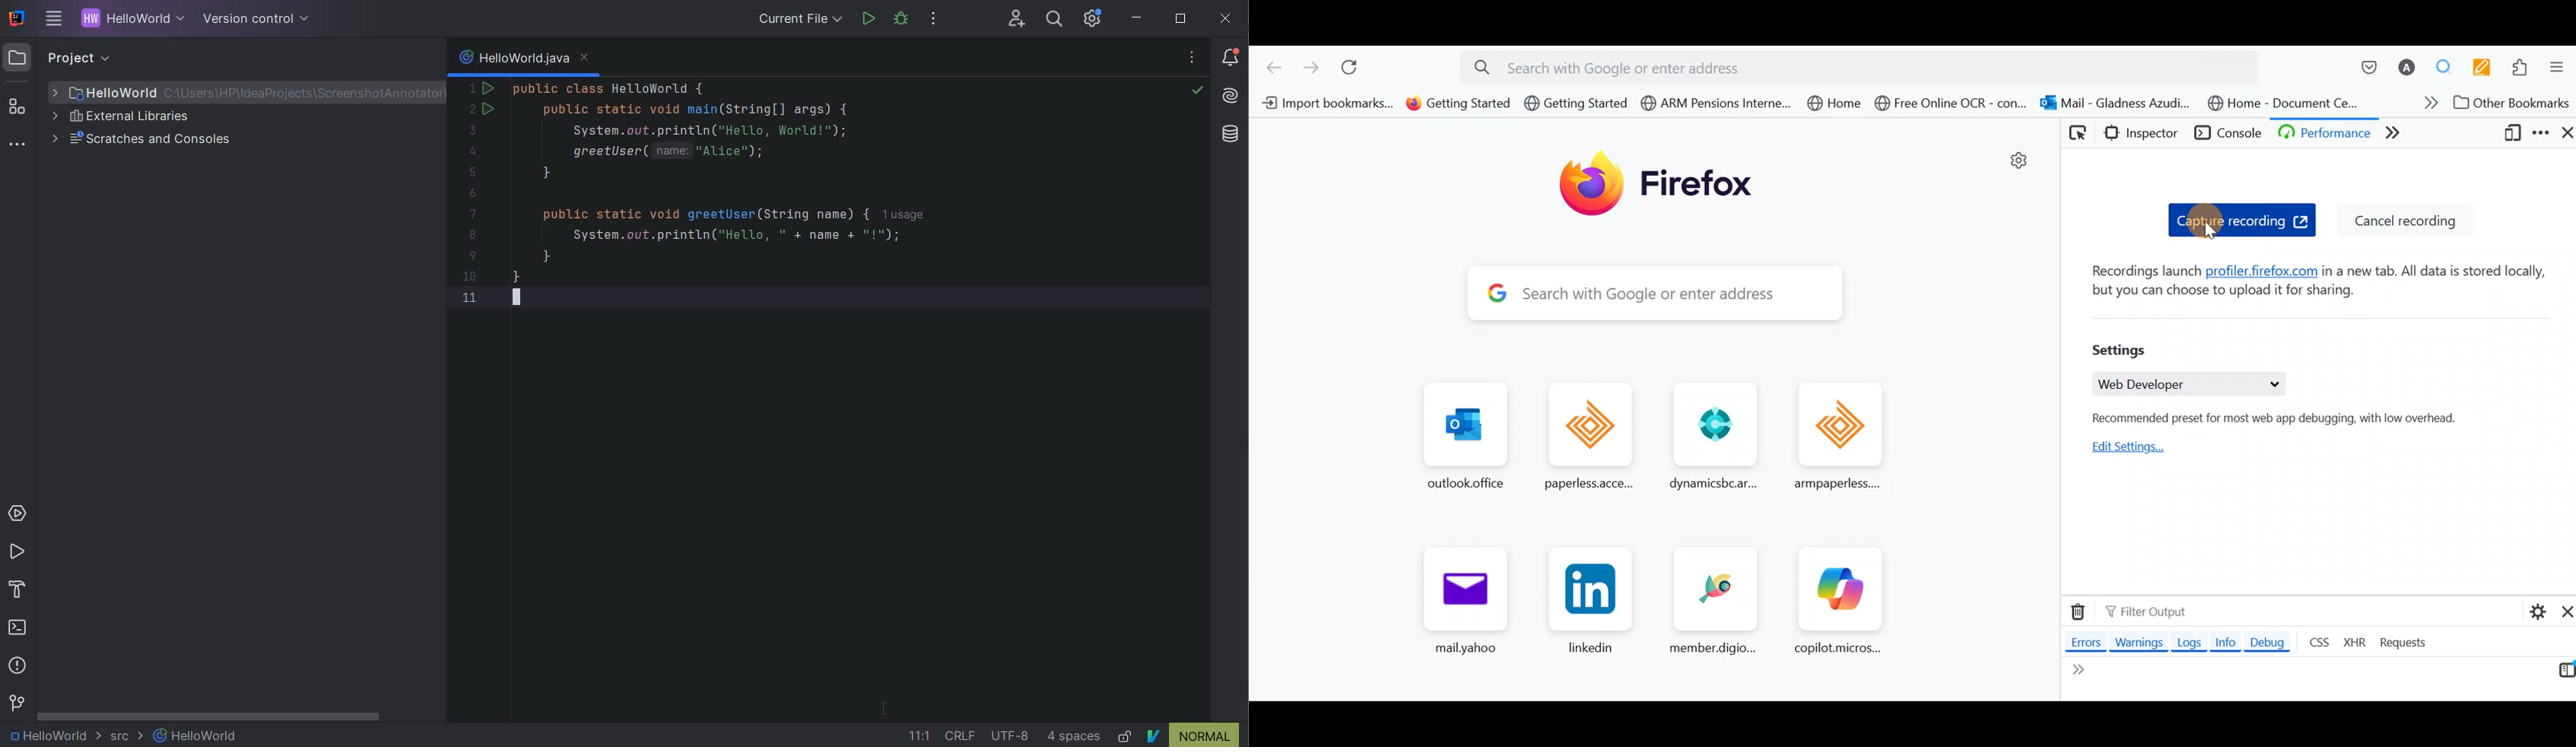 This screenshot has height=756, width=2576. What do you see at coordinates (2144, 614) in the screenshot?
I see `Filter output` at bounding box center [2144, 614].